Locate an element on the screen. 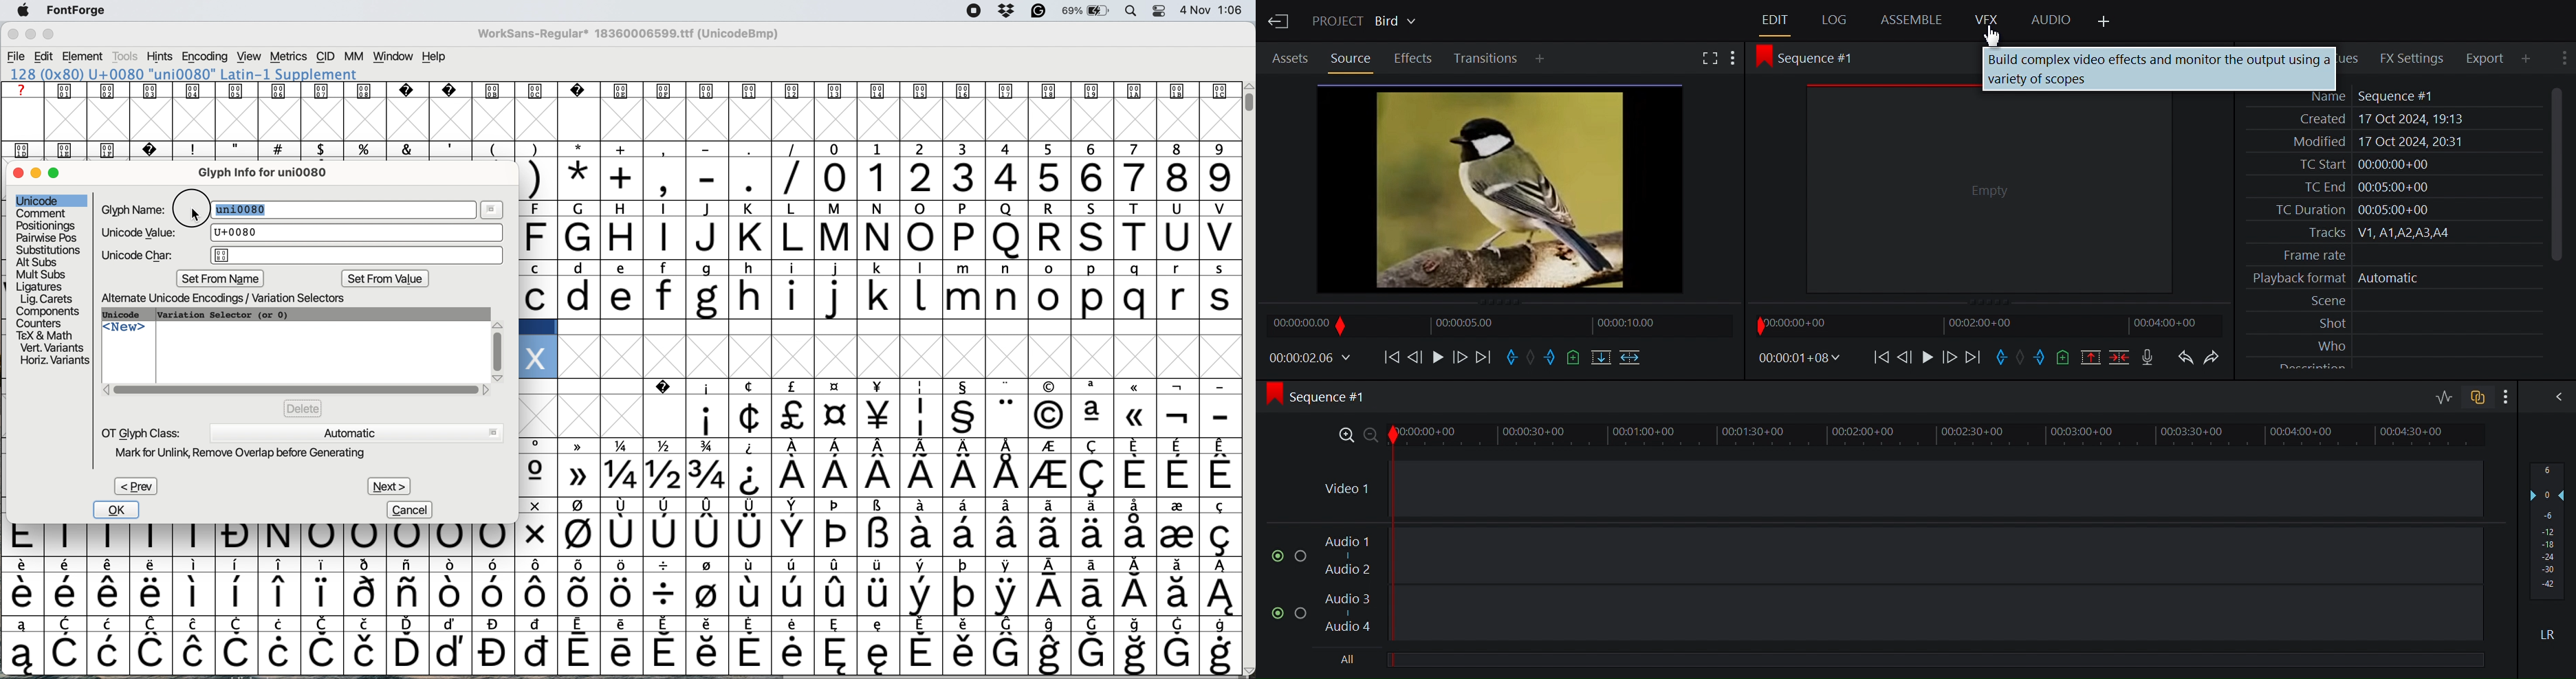 This screenshot has height=700, width=2576. Timecodes and reels is located at coordinates (1806, 359).